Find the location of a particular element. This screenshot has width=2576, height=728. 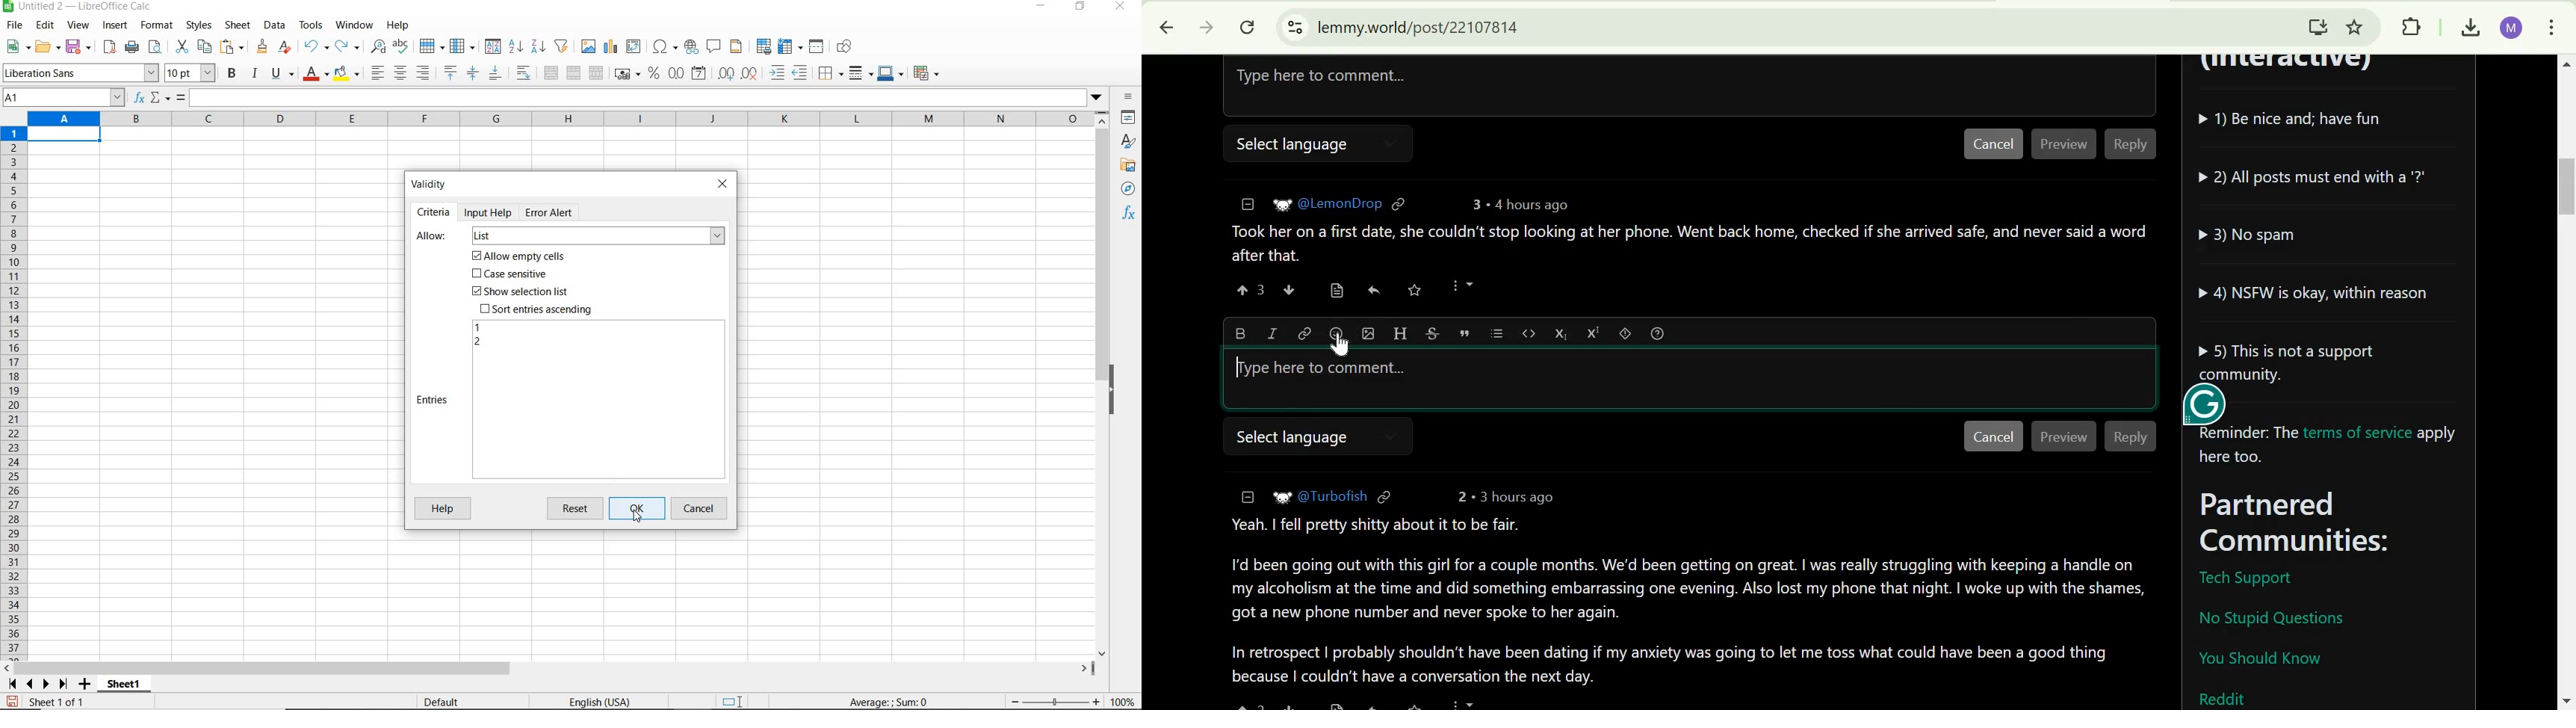

border style is located at coordinates (862, 73).